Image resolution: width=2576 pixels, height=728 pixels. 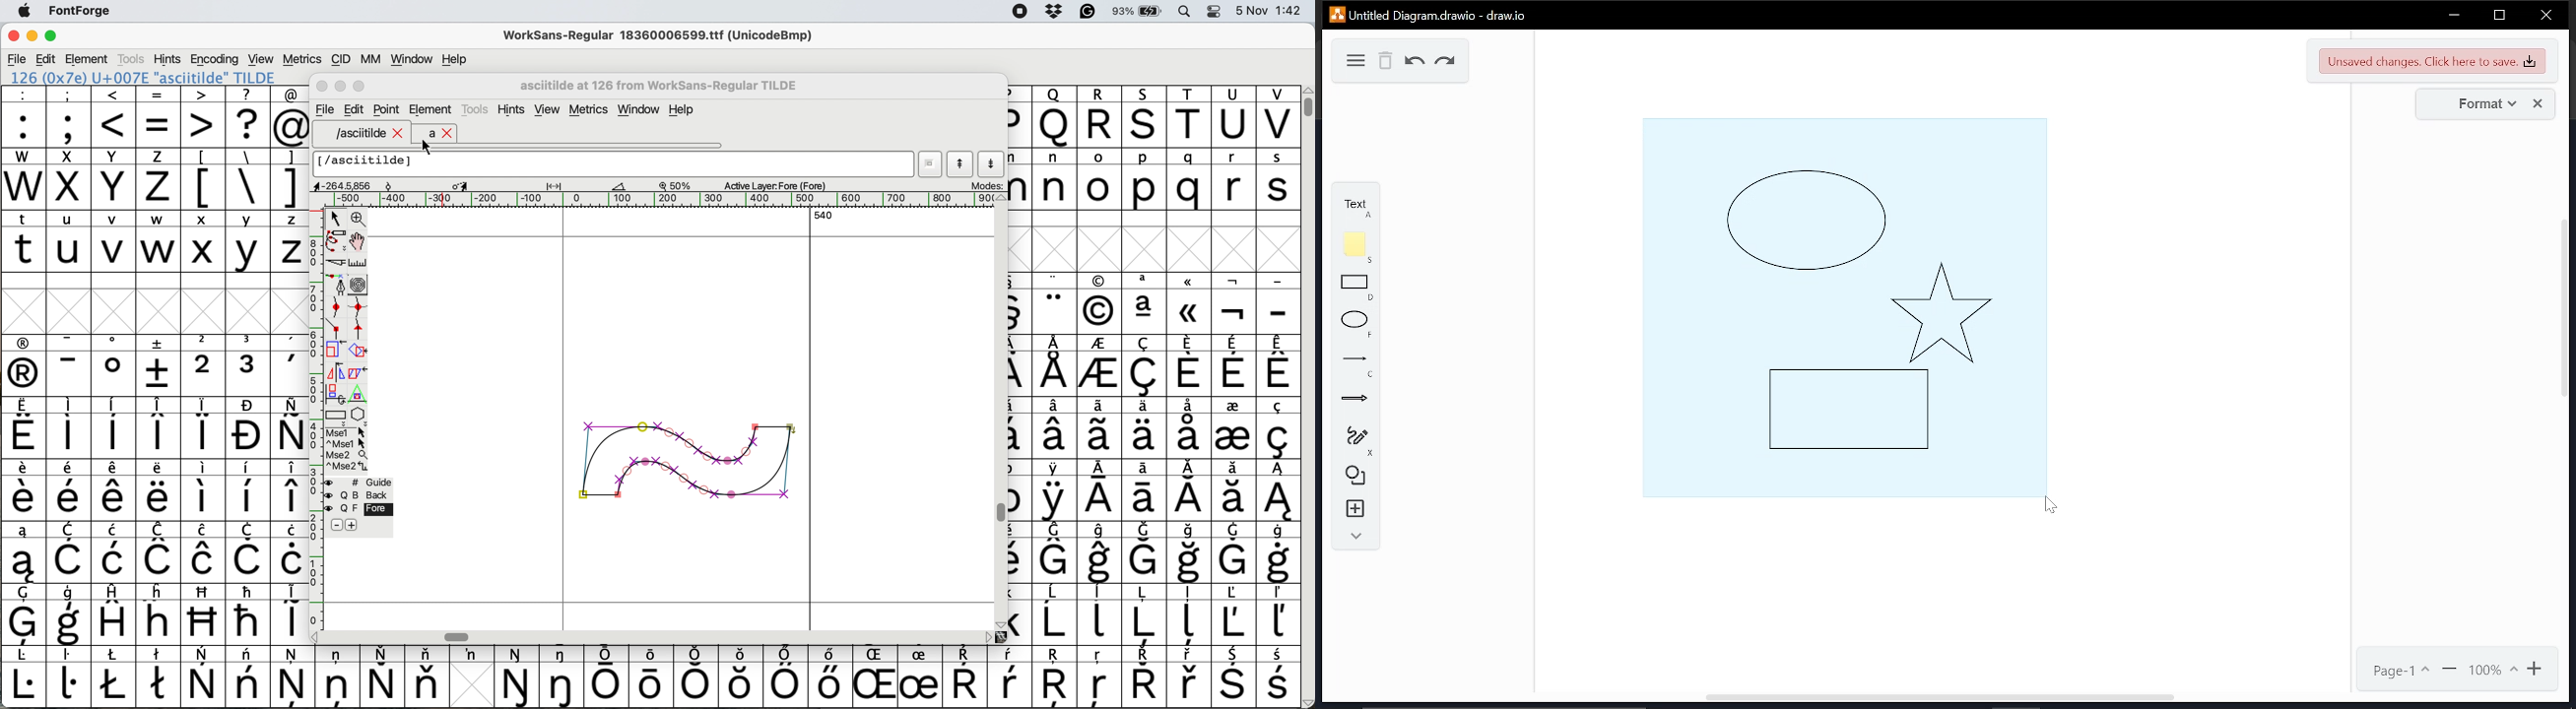 What do you see at coordinates (1100, 491) in the screenshot?
I see `symbol` at bounding box center [1100, 491].